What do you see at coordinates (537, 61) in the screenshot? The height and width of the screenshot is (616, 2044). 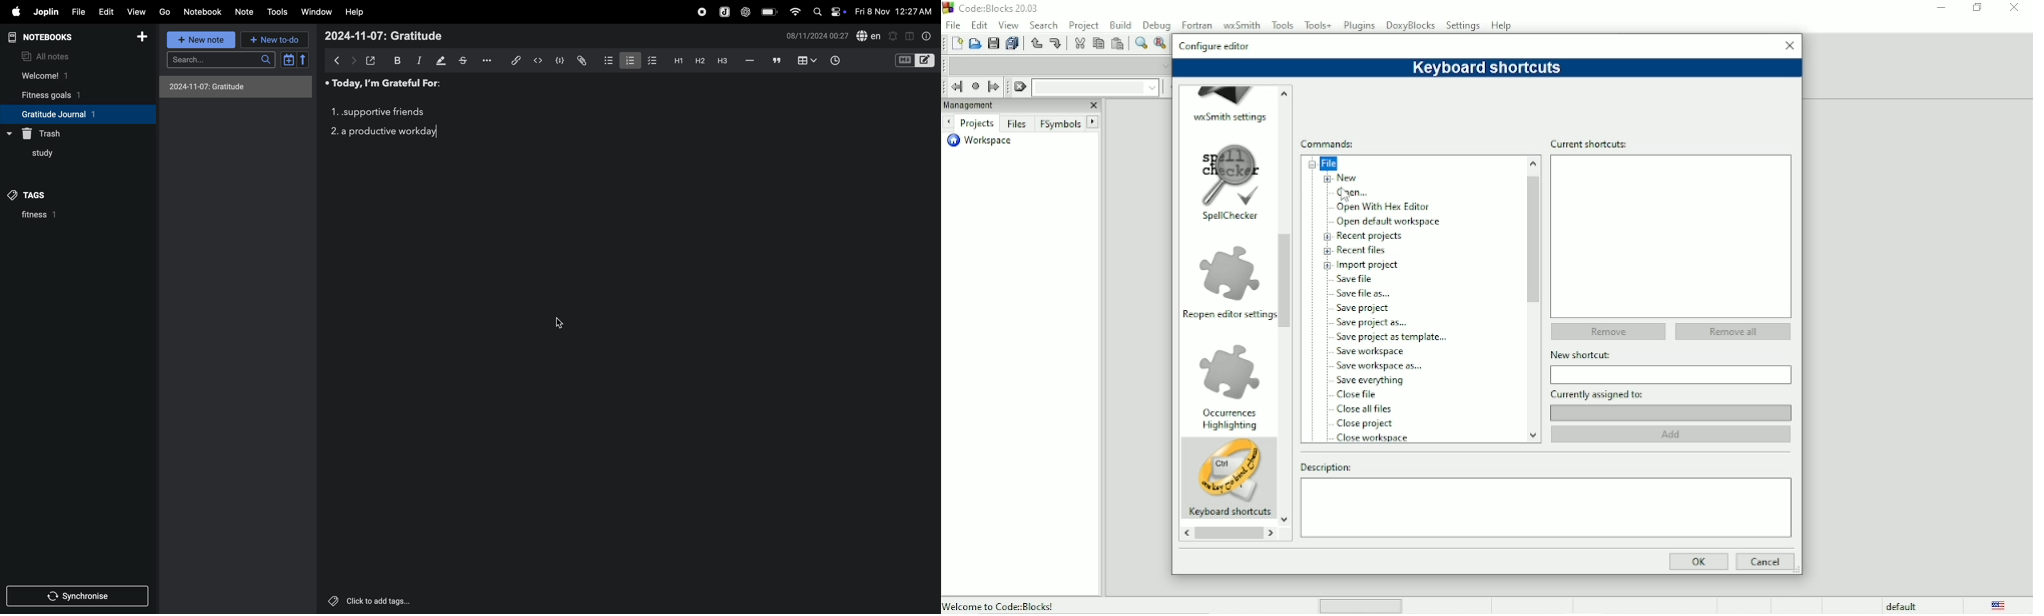 I see `inline code` at bounding box center [537, 61].